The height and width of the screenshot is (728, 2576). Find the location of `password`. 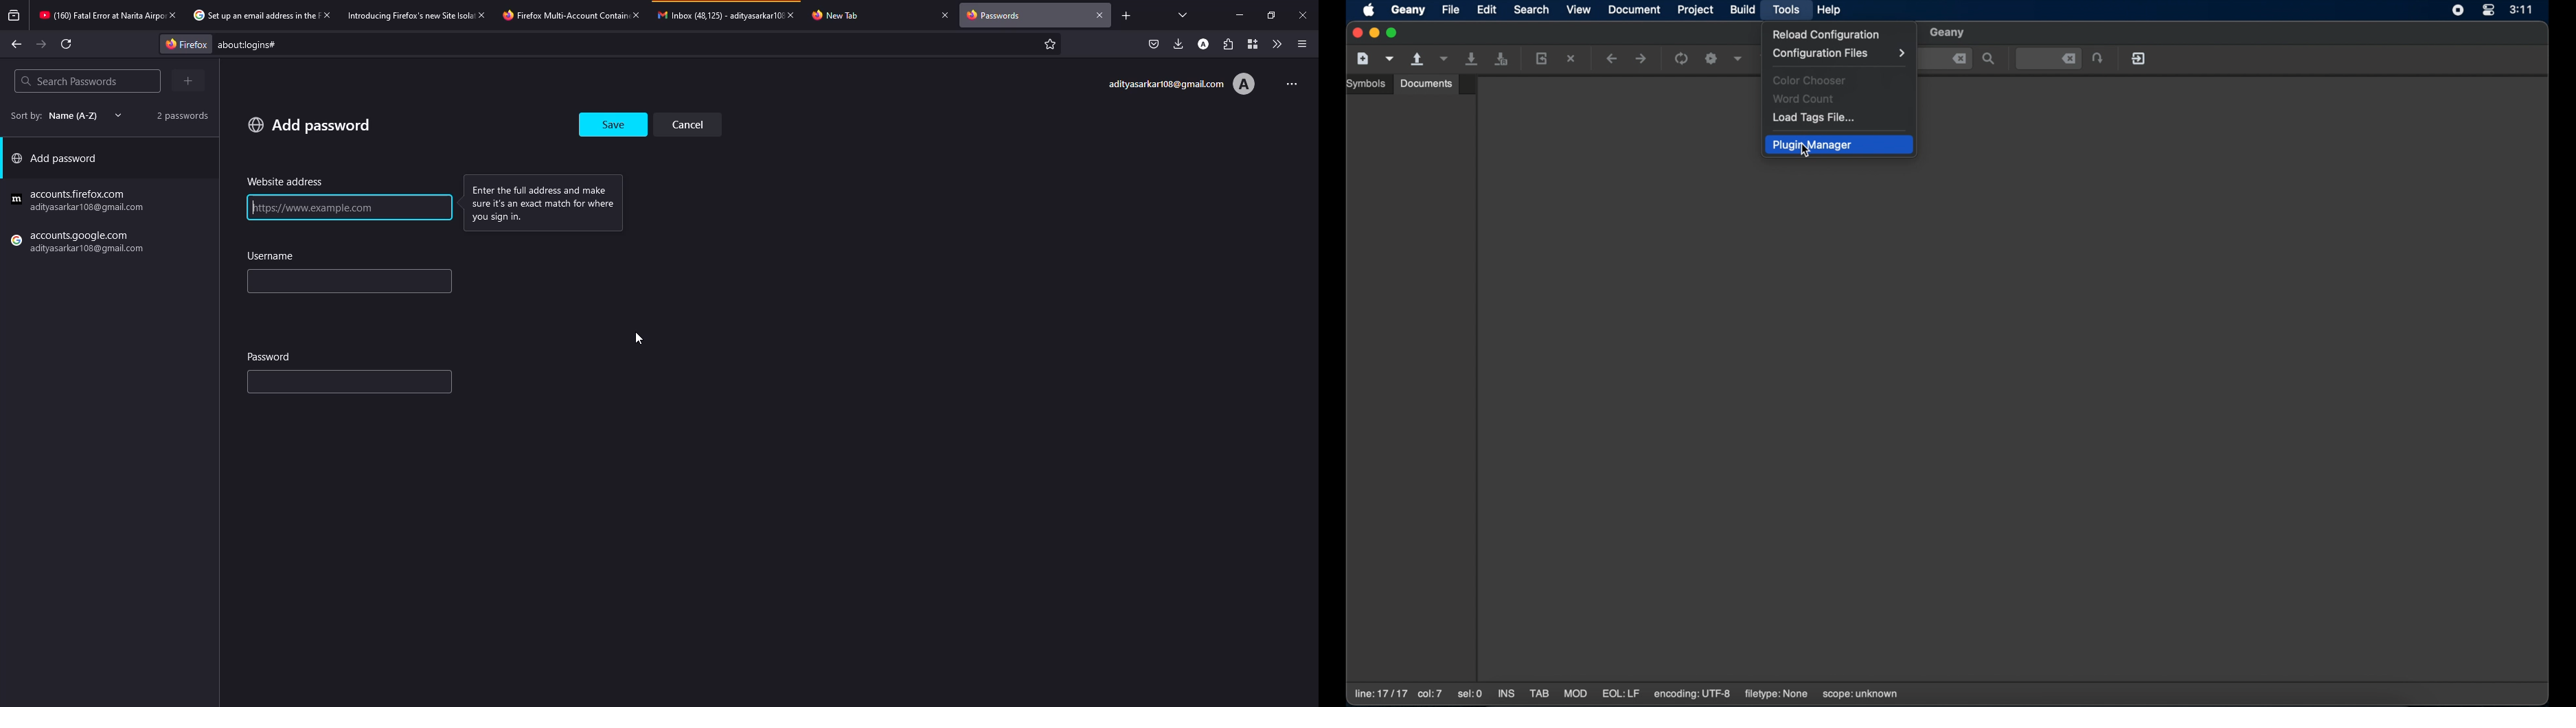

password is located at coordinates (271, 356).